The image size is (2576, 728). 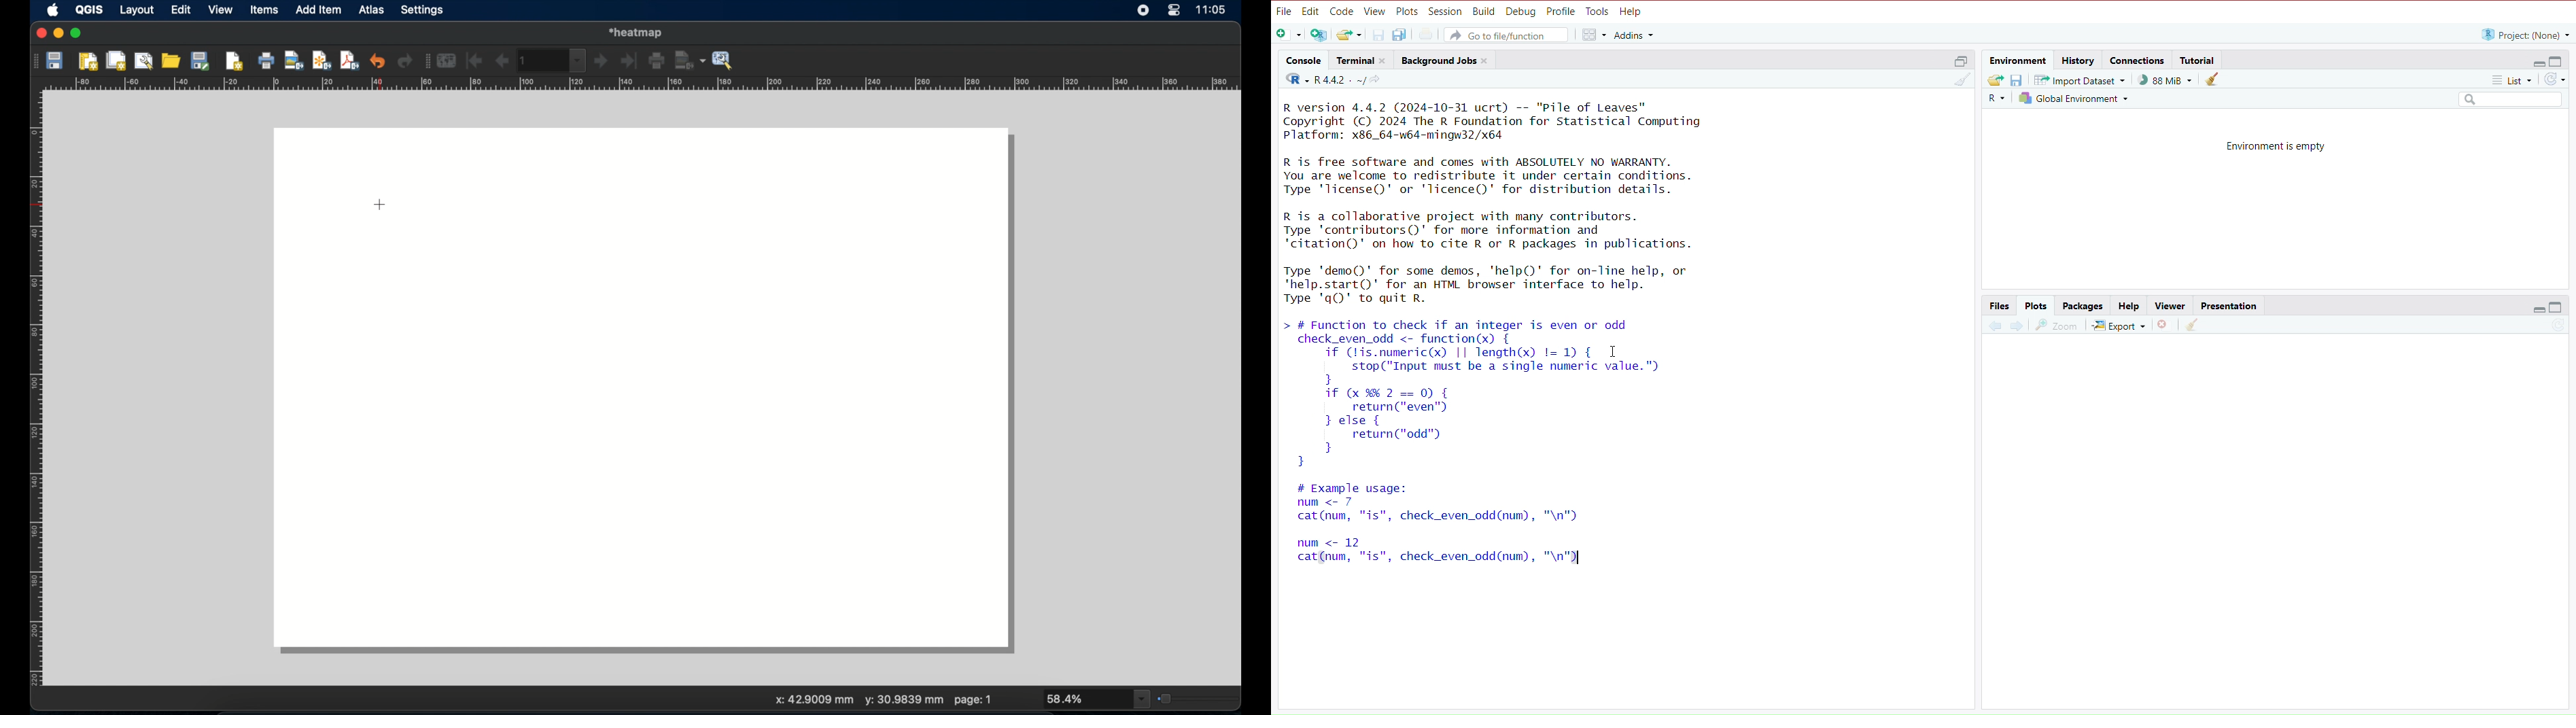 I want to click on go to file/function, so click(x=1510, y=35).